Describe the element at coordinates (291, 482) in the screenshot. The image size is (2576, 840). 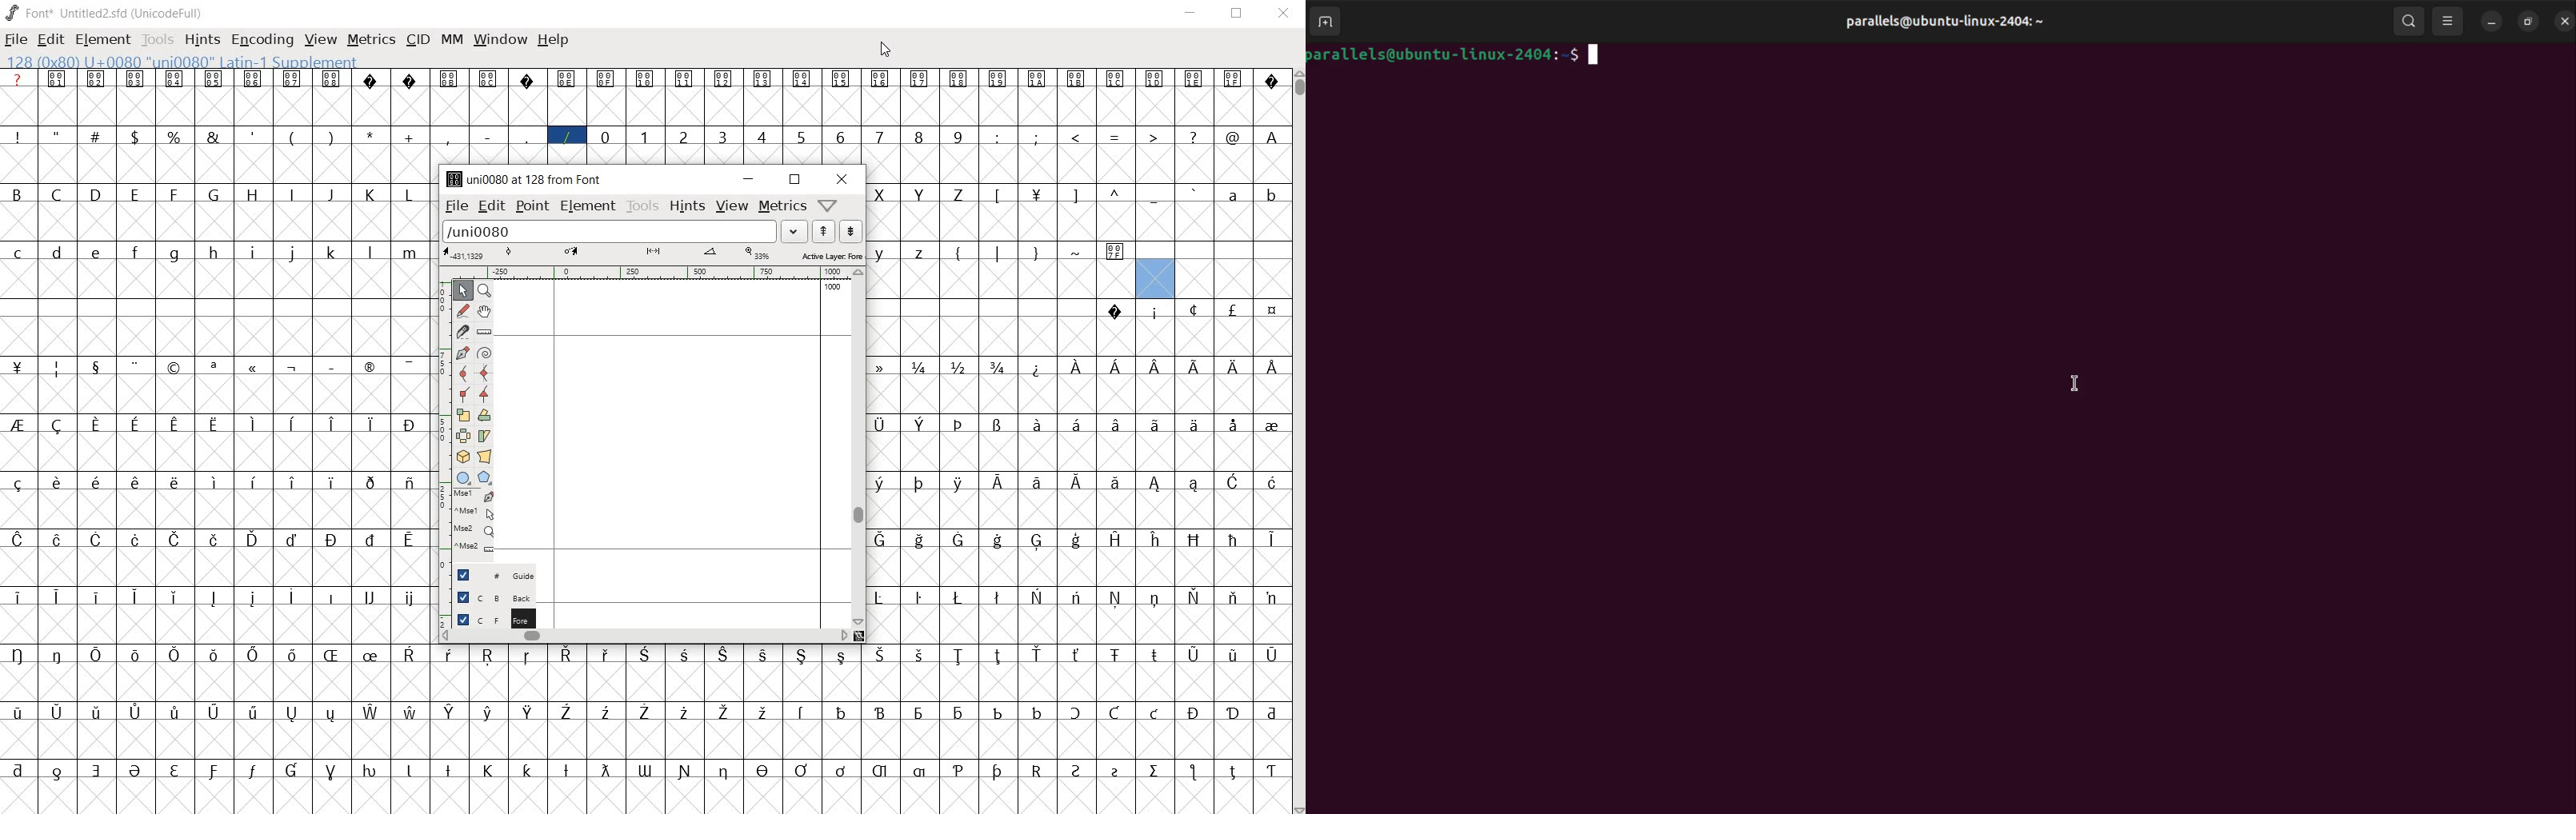
I see `glyph` at that location.